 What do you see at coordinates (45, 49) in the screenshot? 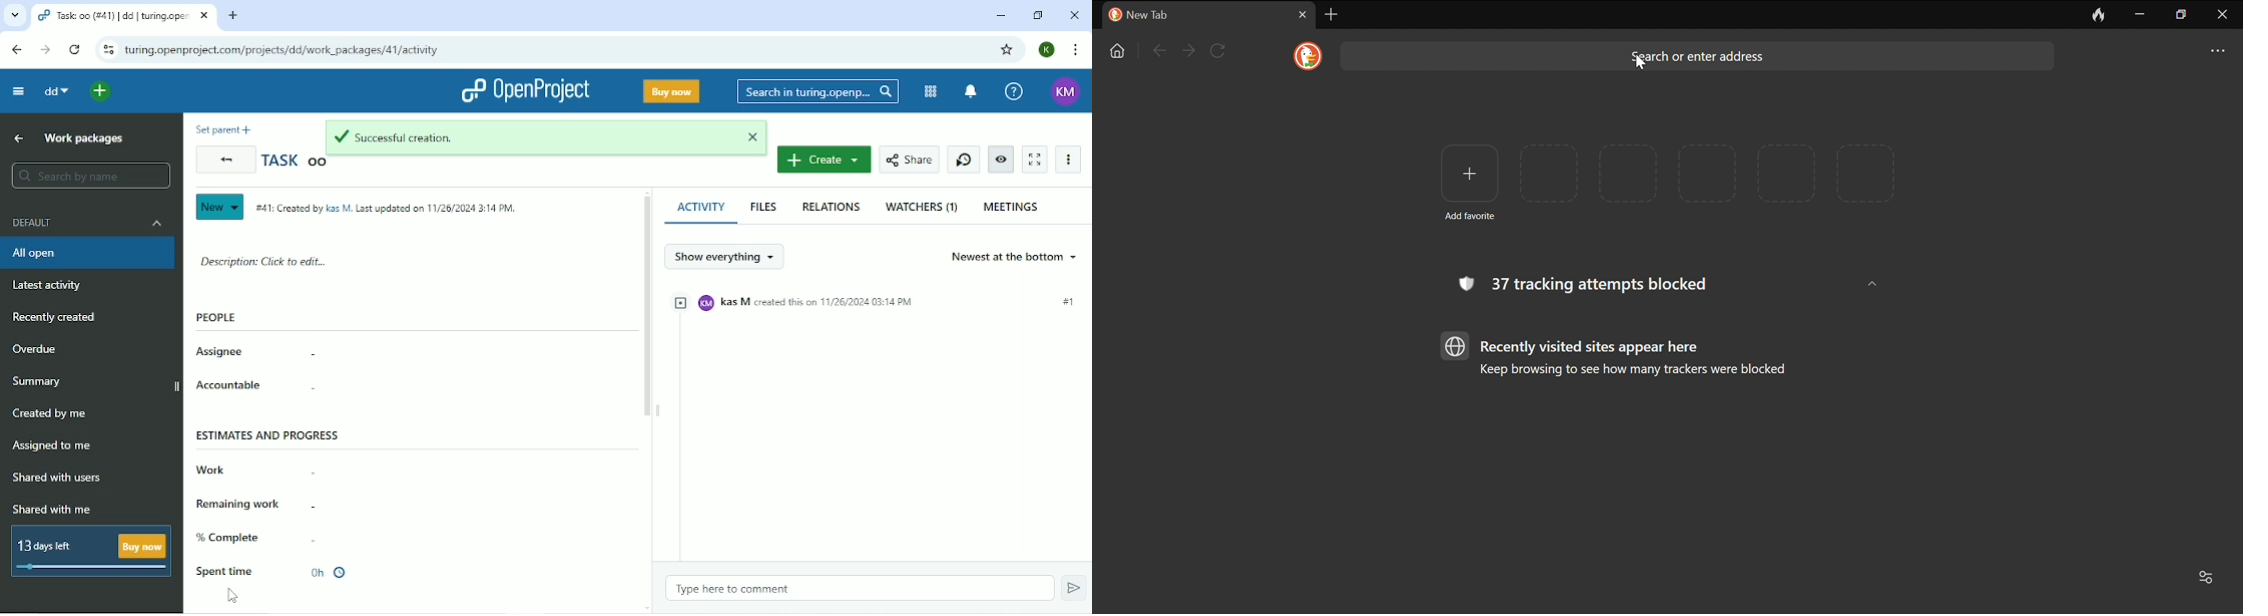
I see `Forward` at bounding box center [45, 49].